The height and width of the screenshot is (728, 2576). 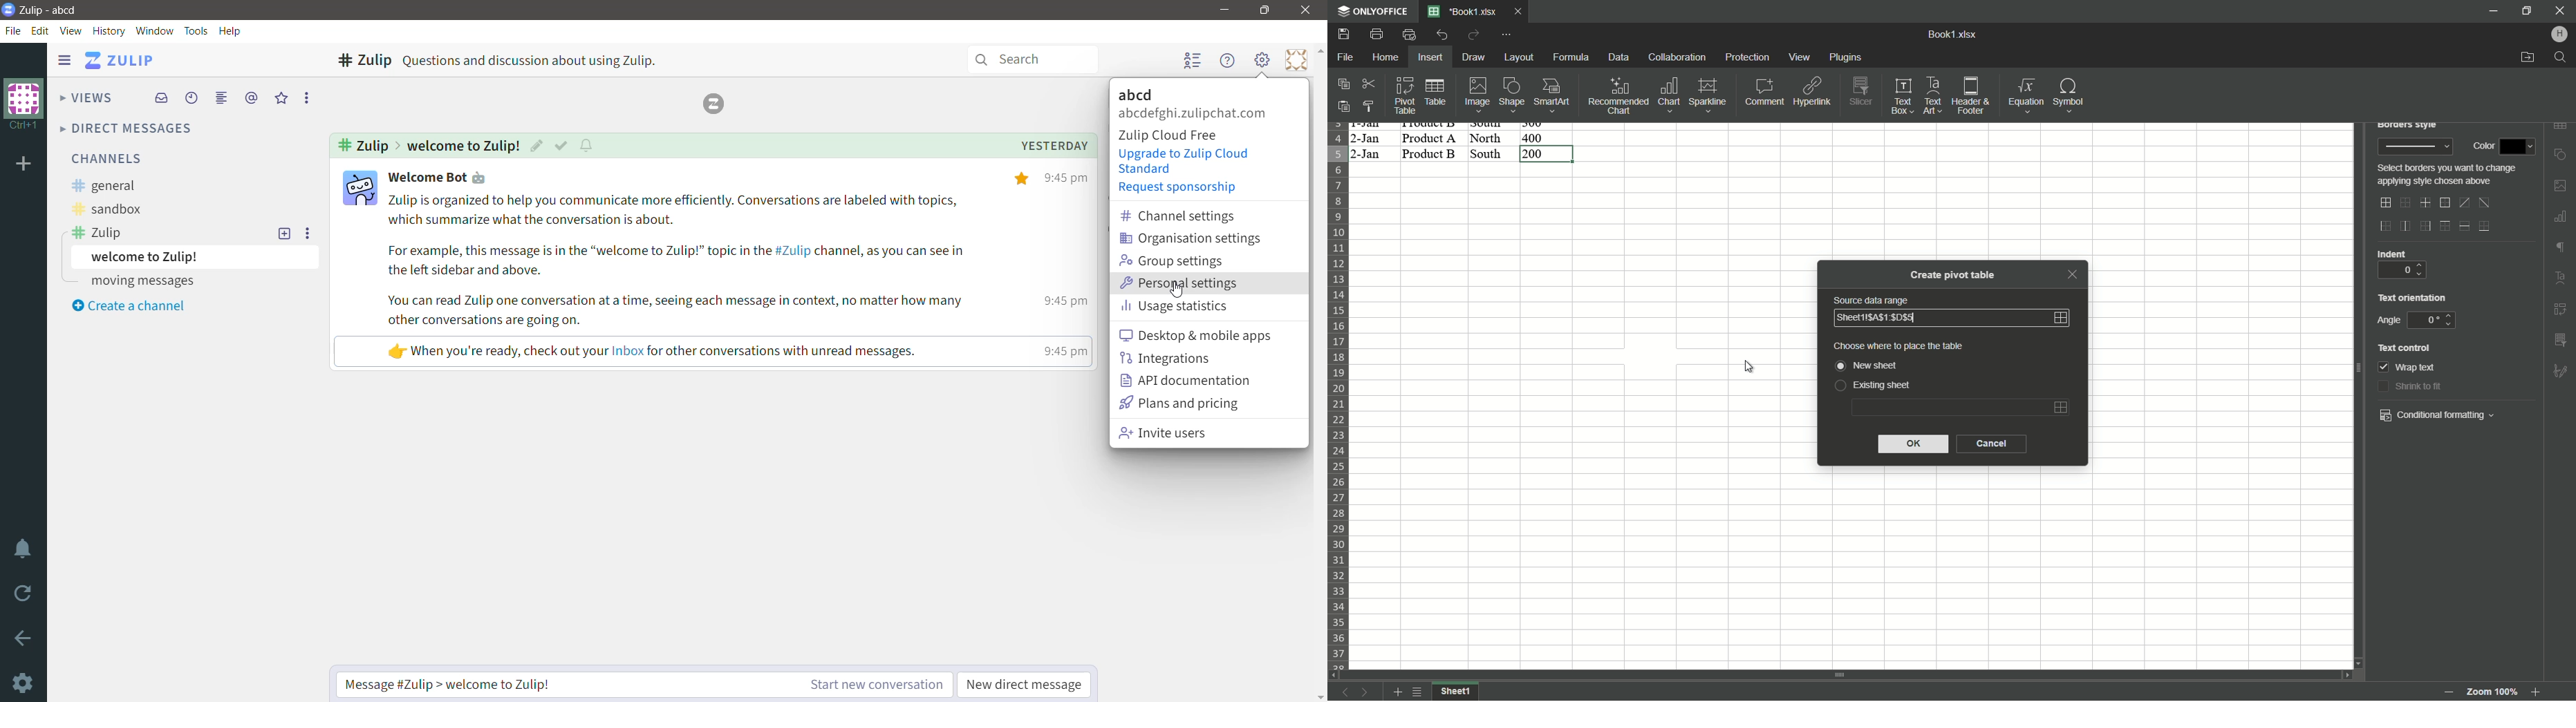 What do you see at coordinates (160, 98) in the screenshot?
I see `Inbox` at bounding box center [160, 98].